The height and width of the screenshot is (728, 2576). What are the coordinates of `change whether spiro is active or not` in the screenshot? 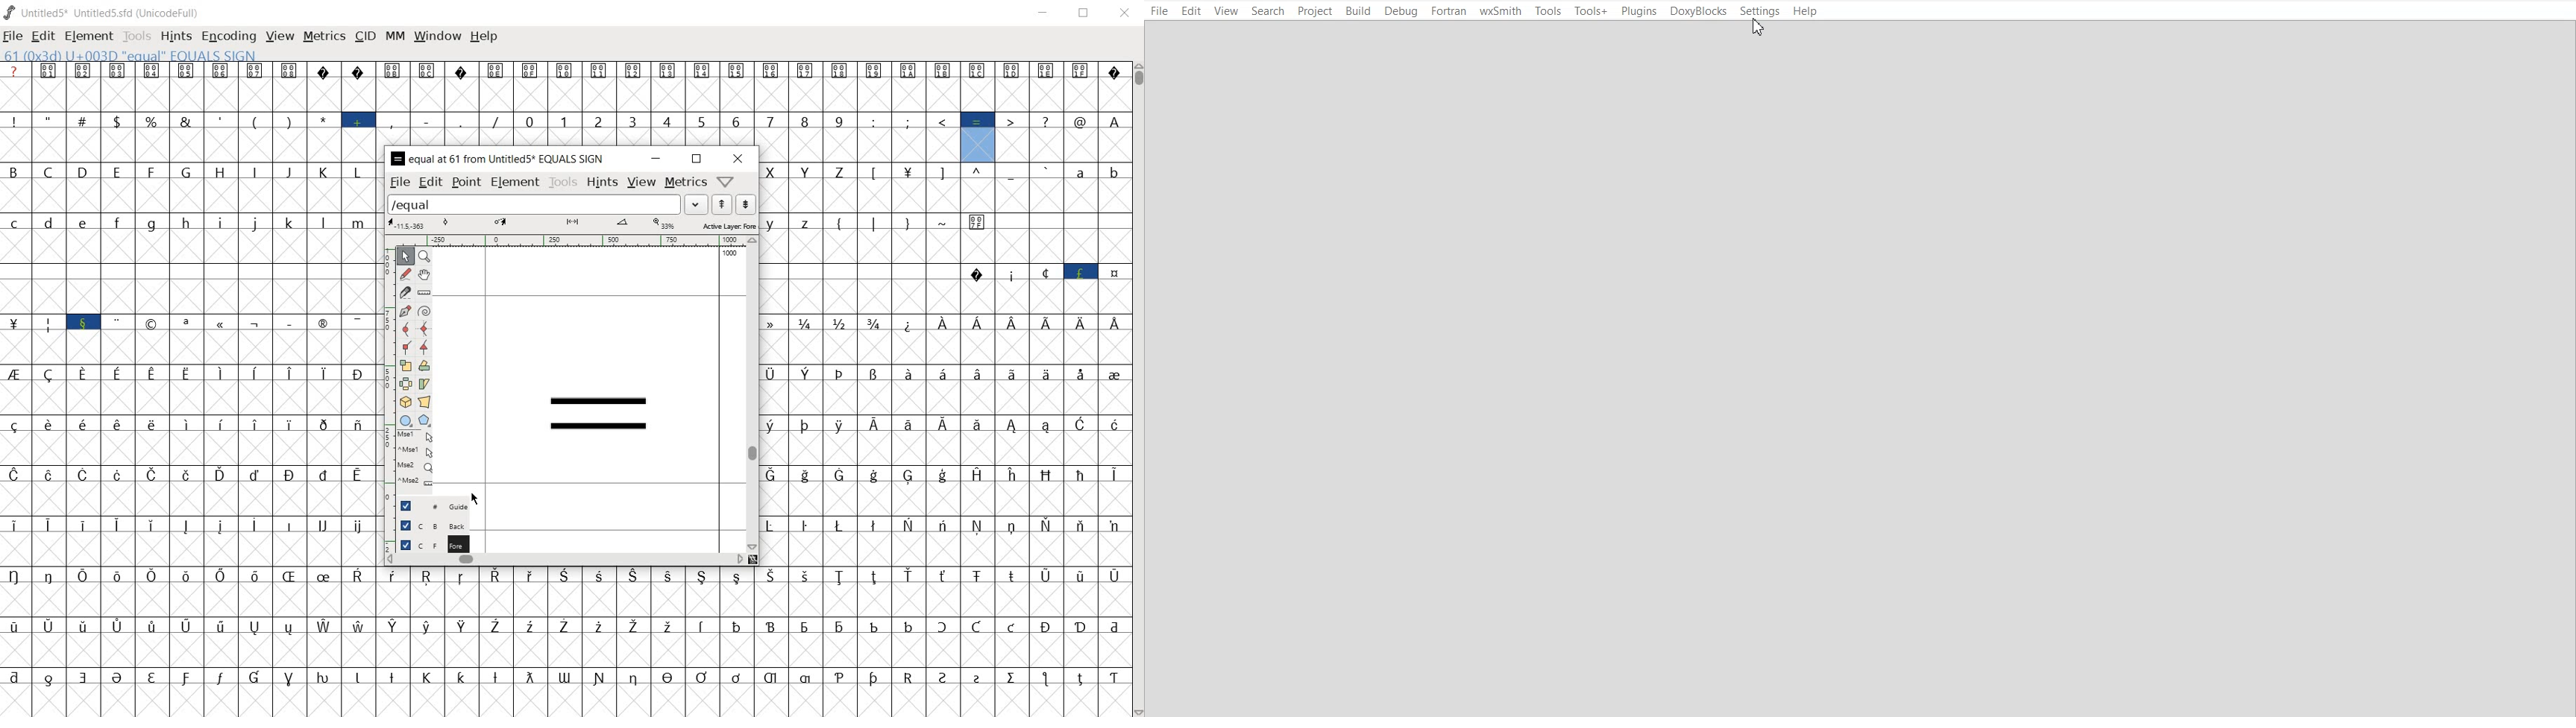 It's located at (424, 311).